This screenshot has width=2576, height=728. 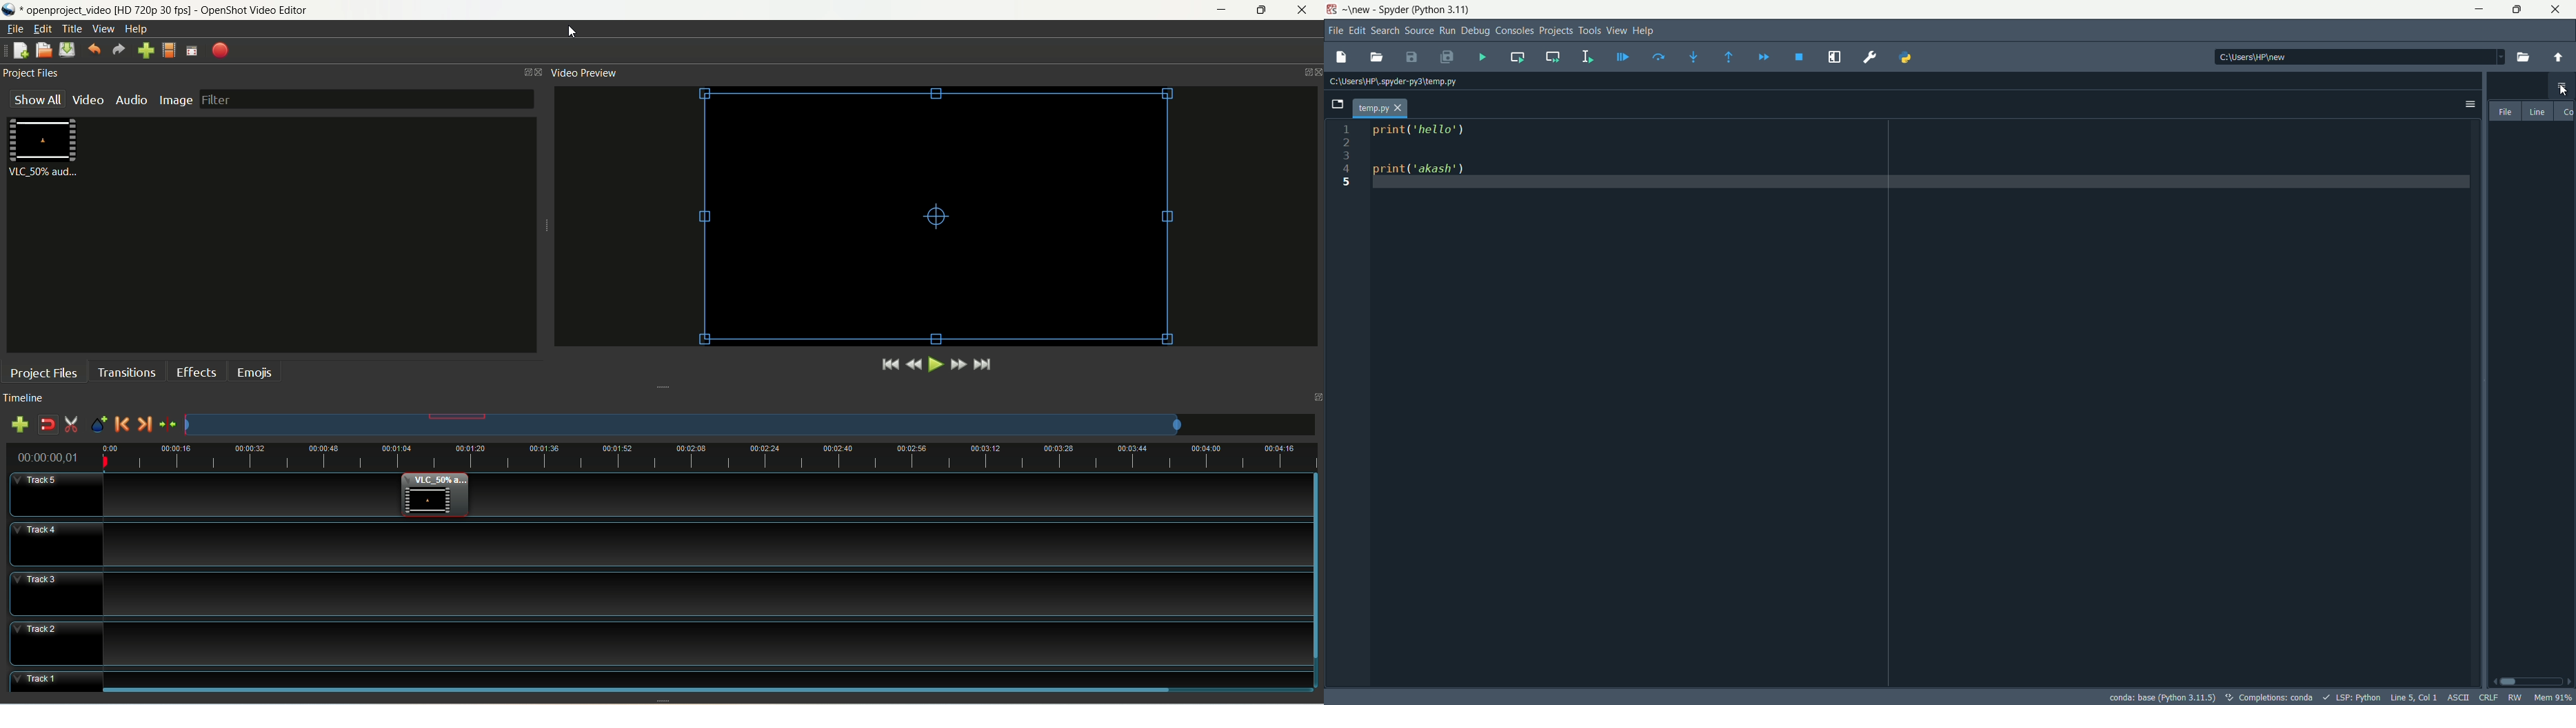 I want to click on Project Menu, so click(x=1554, y=30).